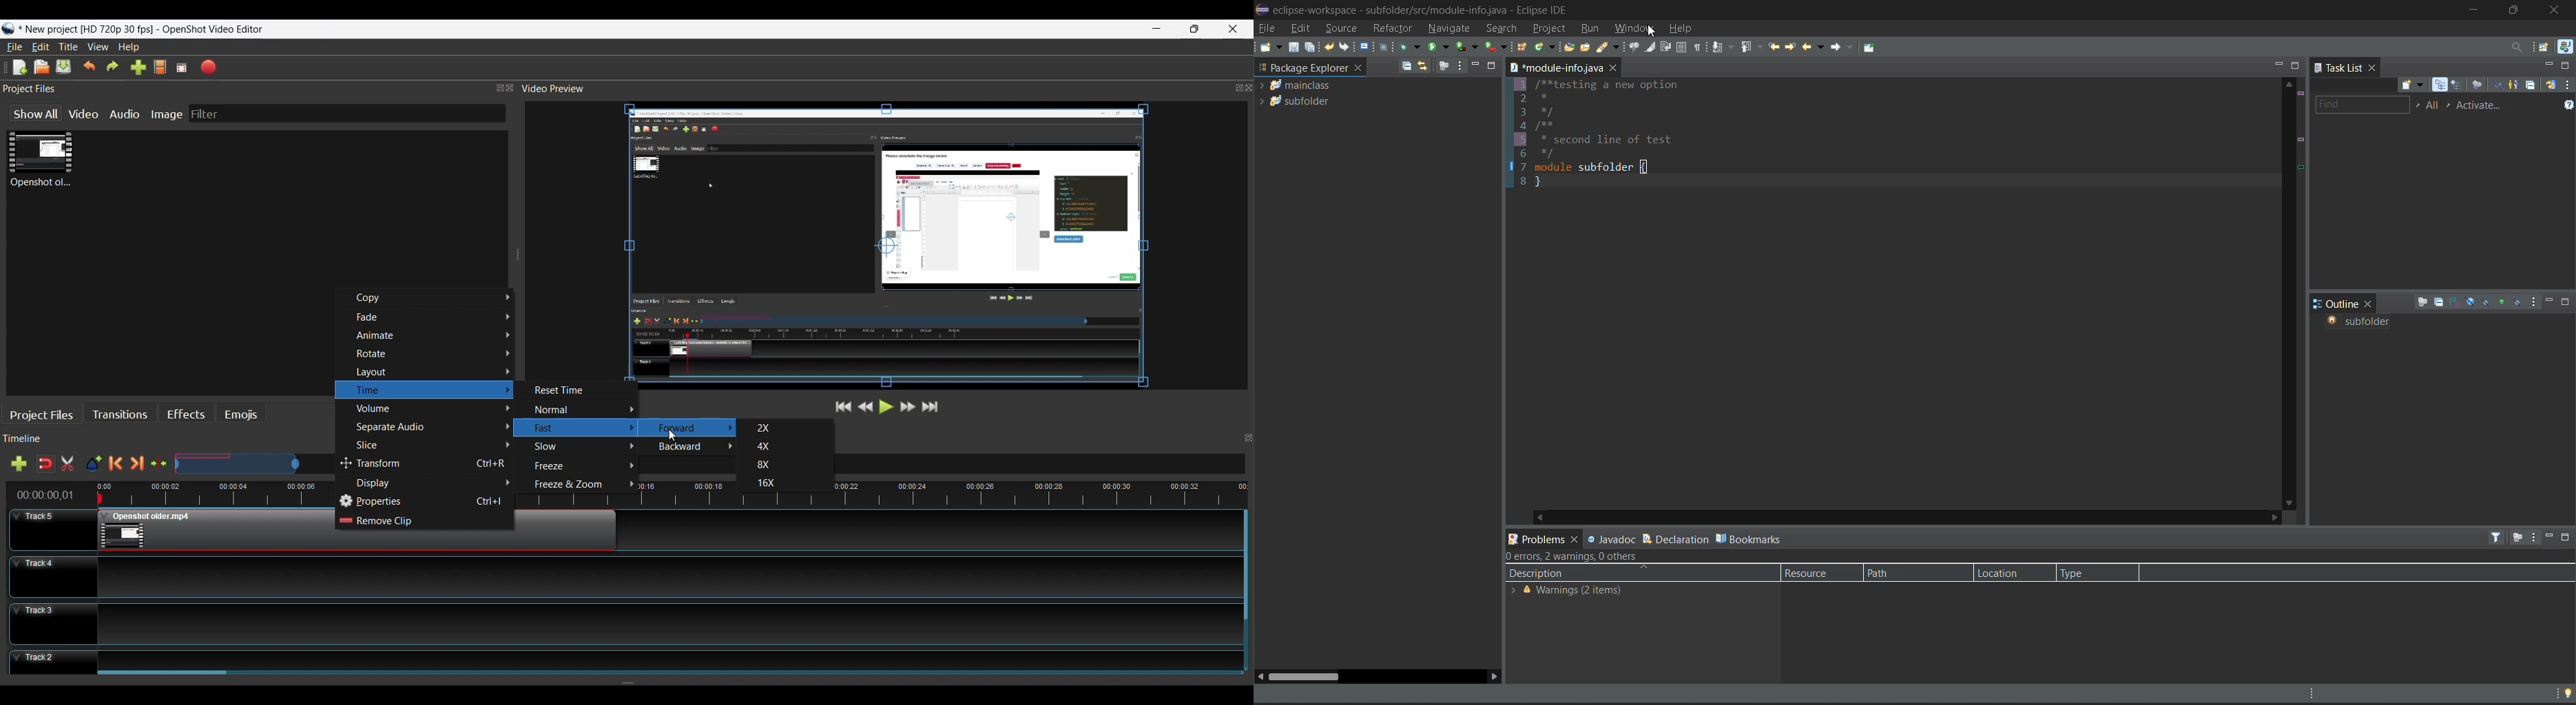 This screenshot has height=728, width=2576. What do you see at coordinates (2458, 86) in the screenshot?
I see `scheduled` at bounding box center [2458, 86].